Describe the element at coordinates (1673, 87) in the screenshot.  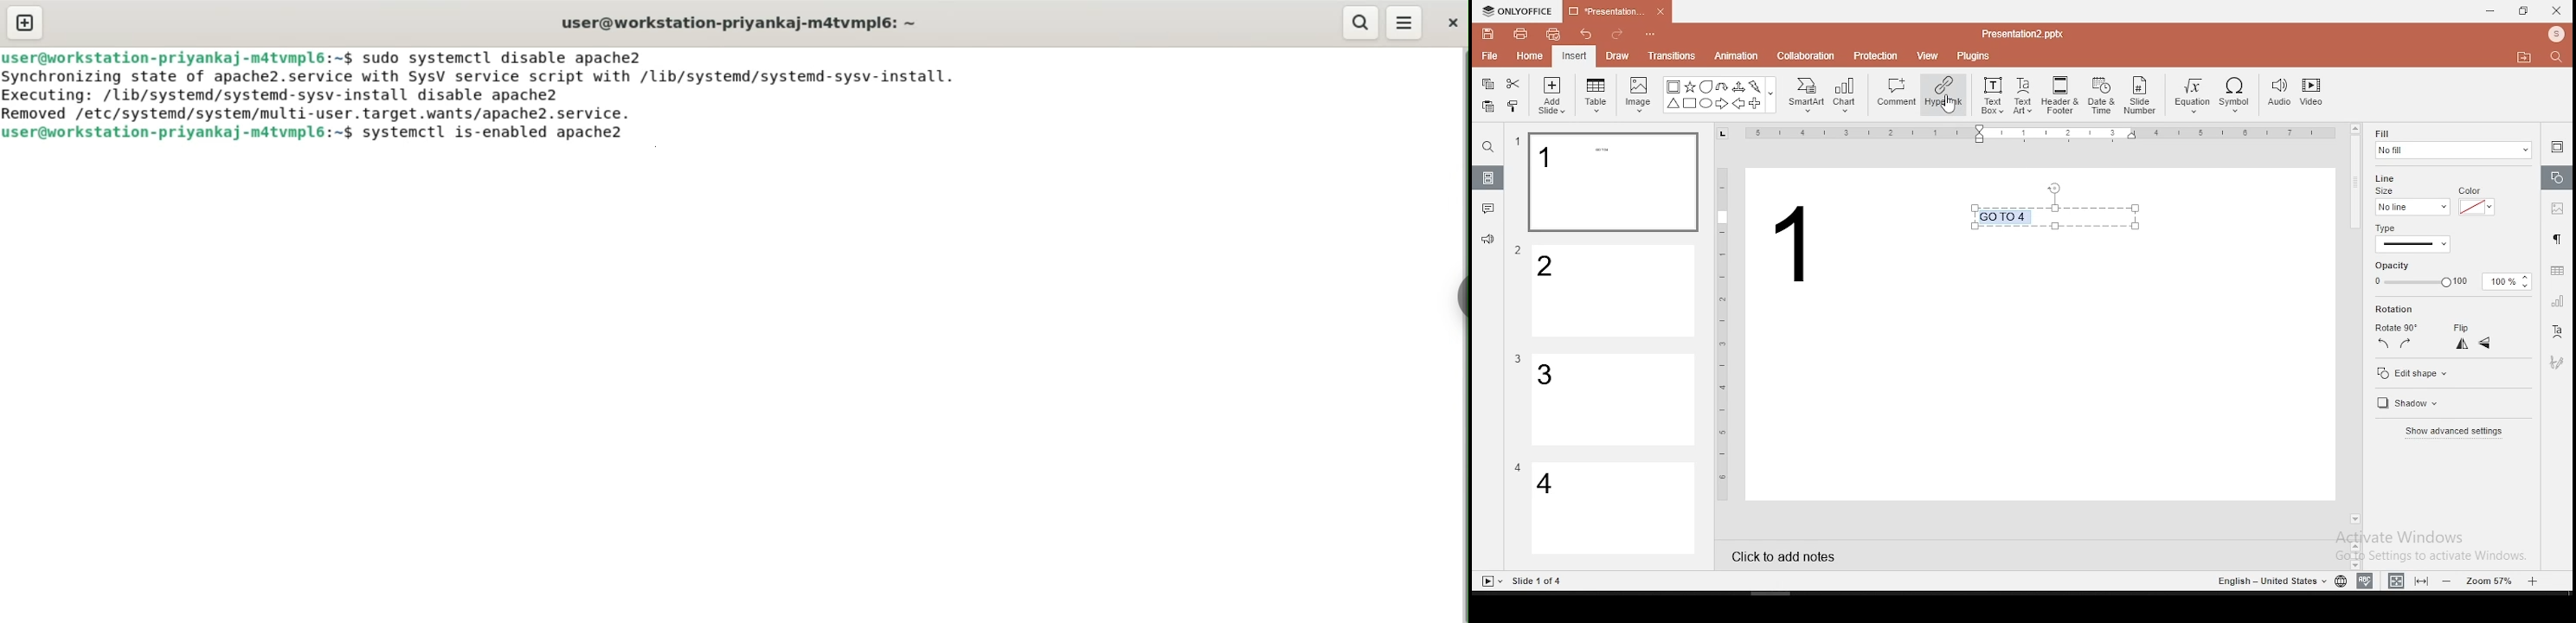
I see `Bordered Box` at that location.